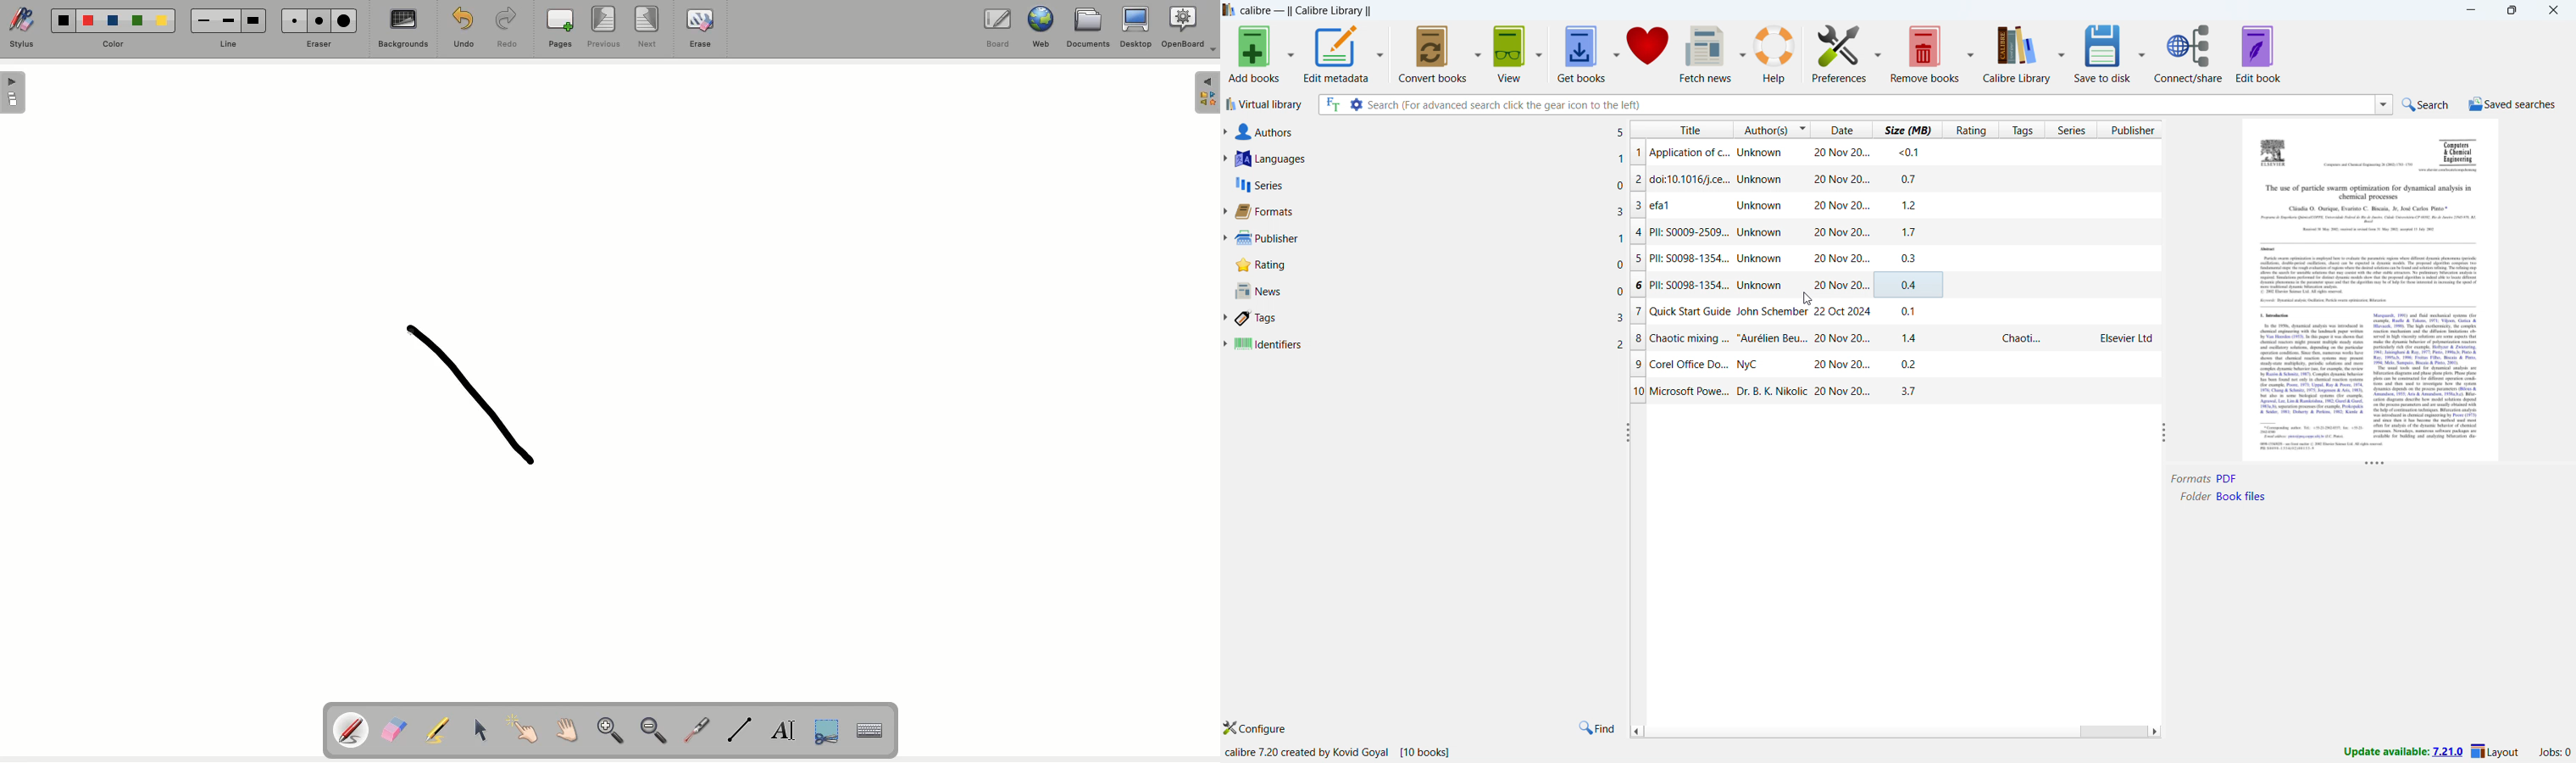 The width and height of the screenshot is (2576, 784). Describe the element at coordinates (2472, 8) in the screenshot. I see `minimize` at that location.